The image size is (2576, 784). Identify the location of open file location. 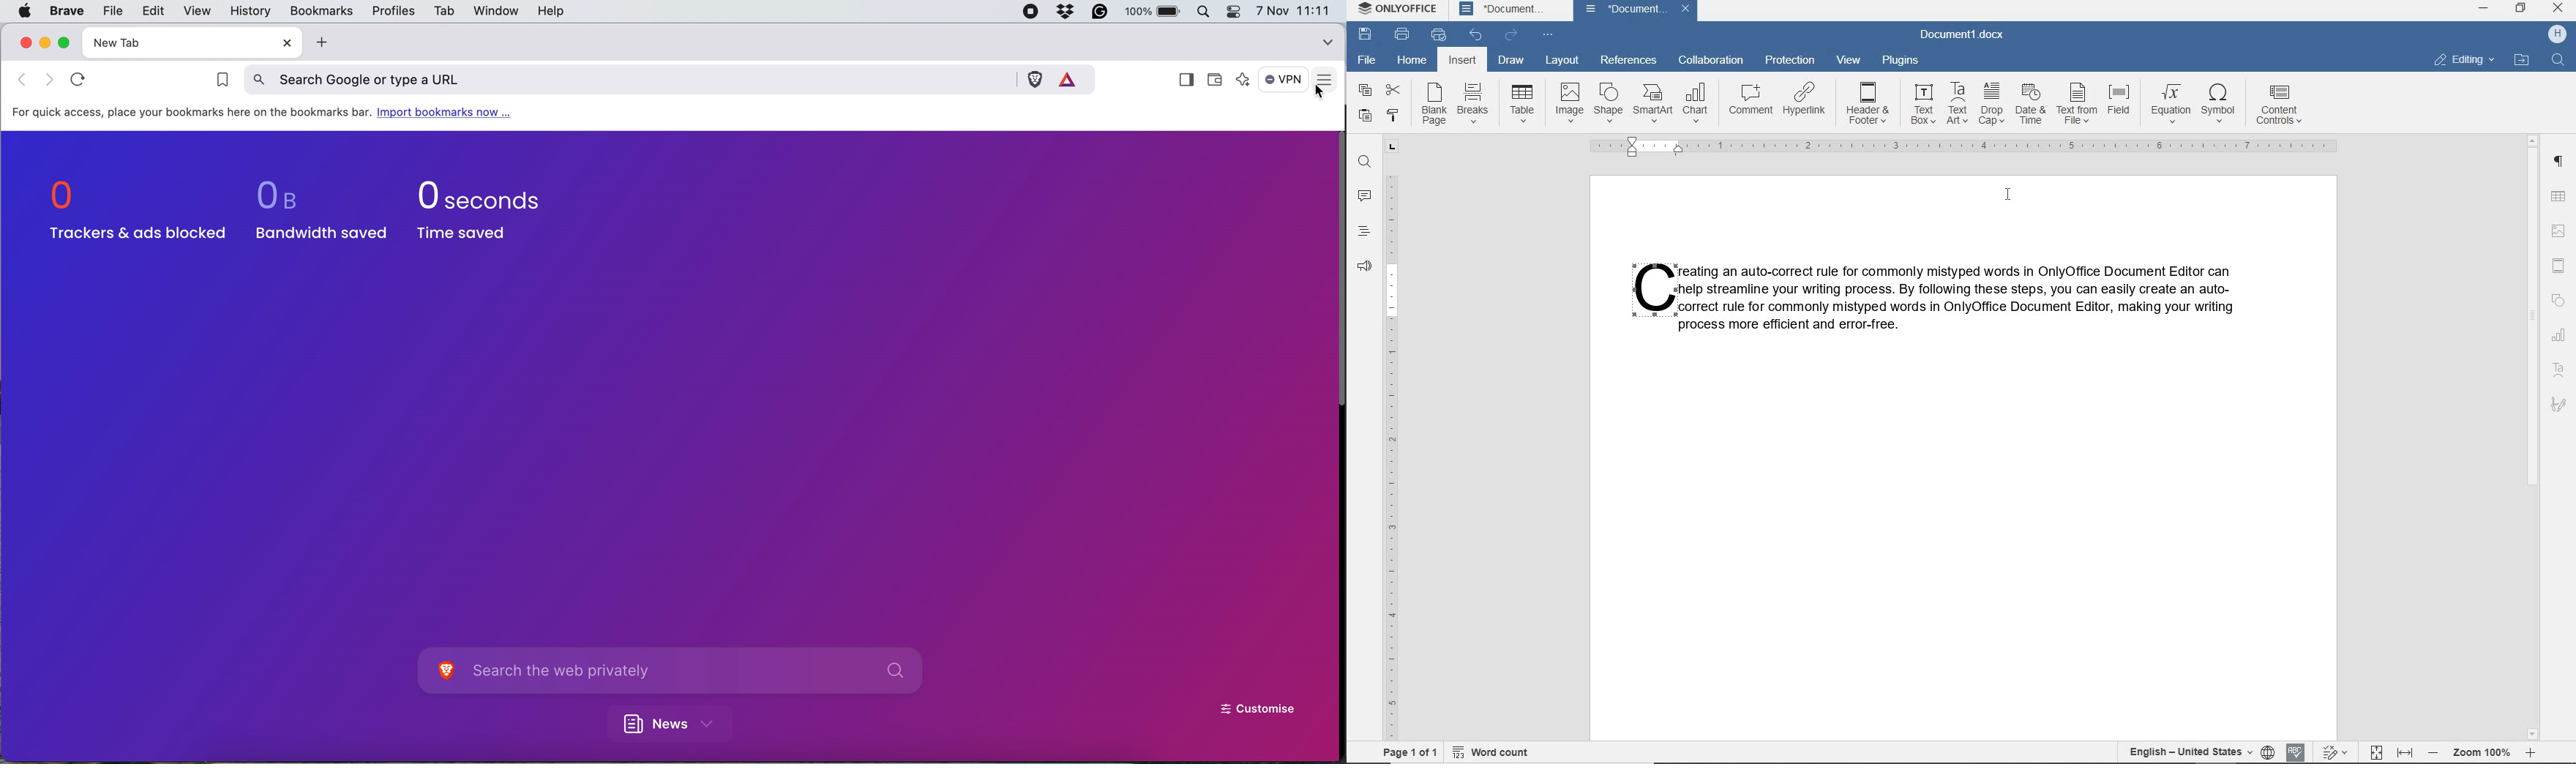
(2522, 59).